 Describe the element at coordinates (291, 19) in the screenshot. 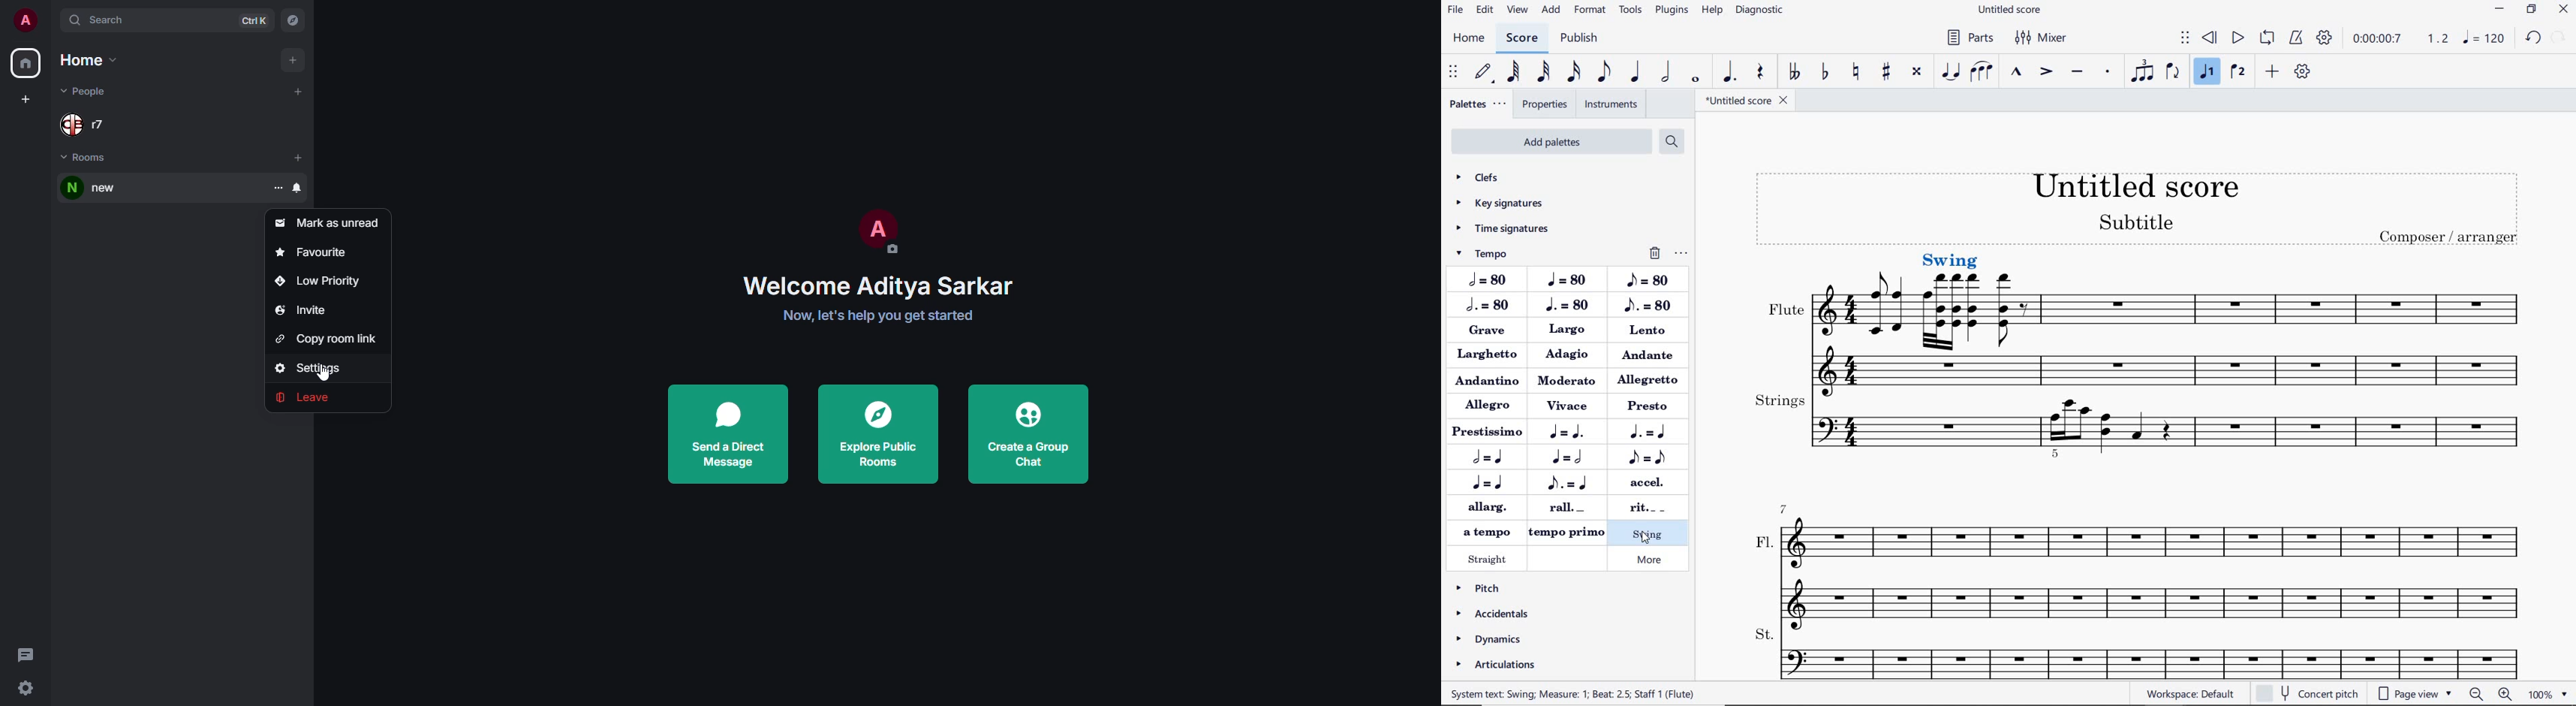

I see `navigator` at that location.